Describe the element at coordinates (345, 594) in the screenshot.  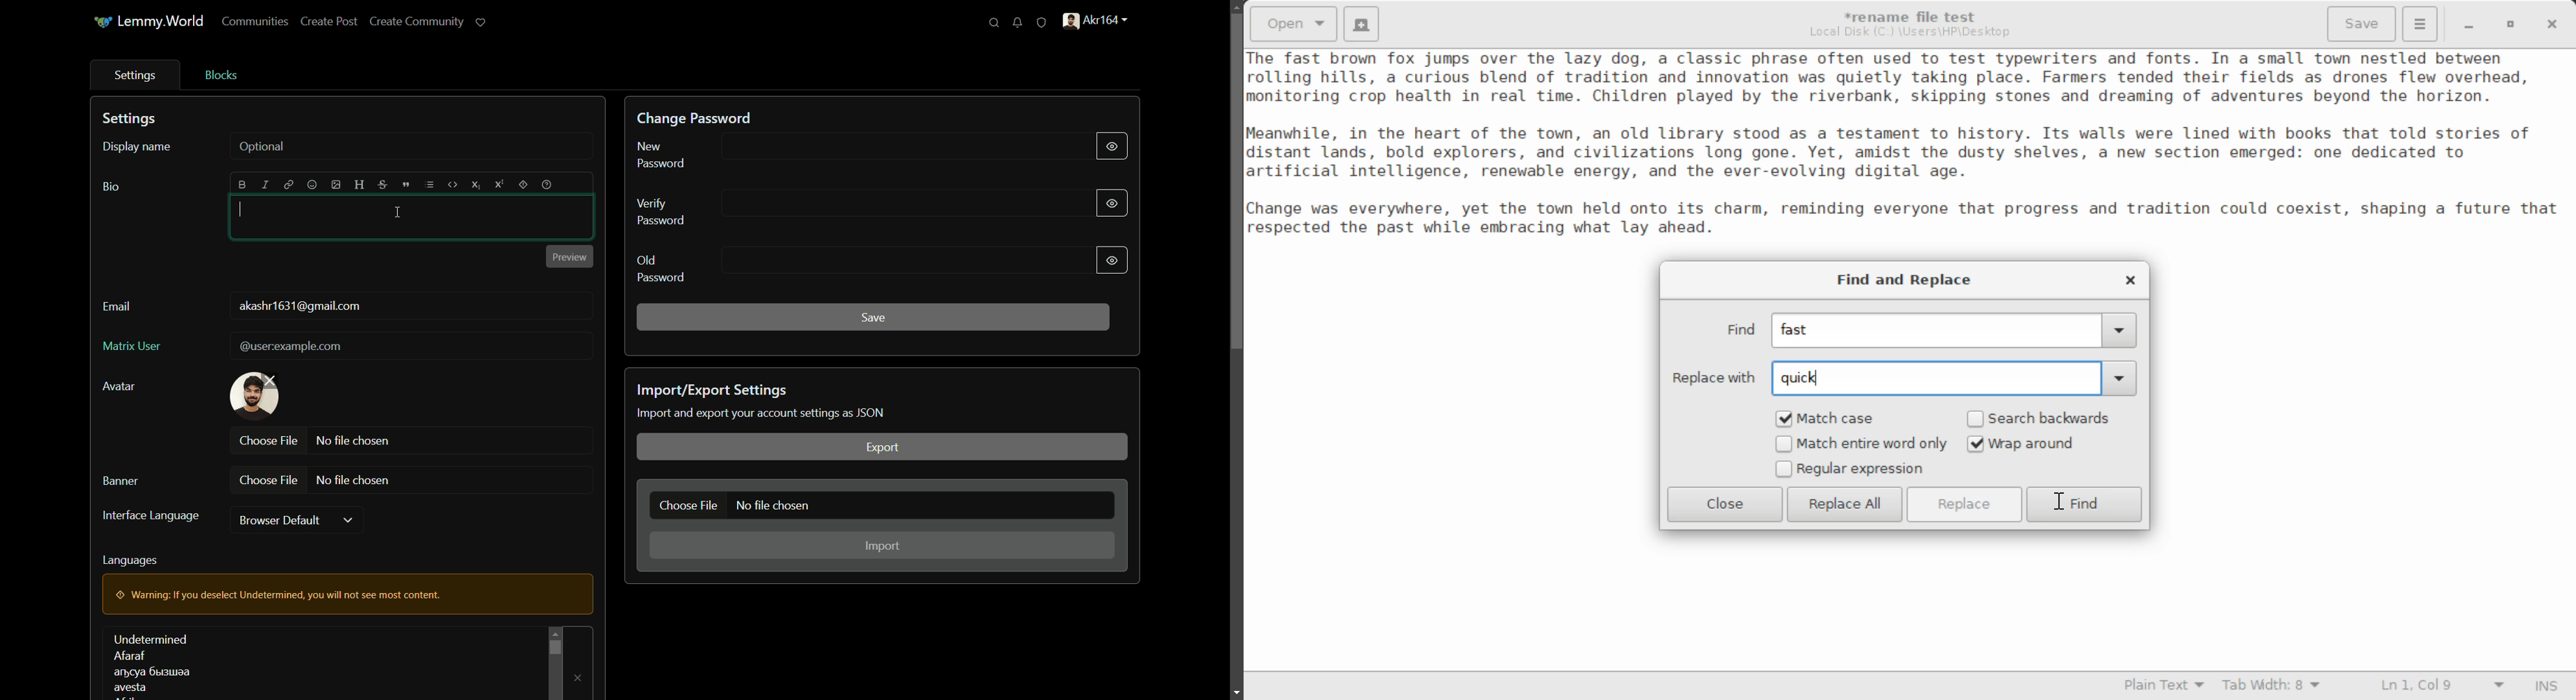
I see `warning pop up` at that location.